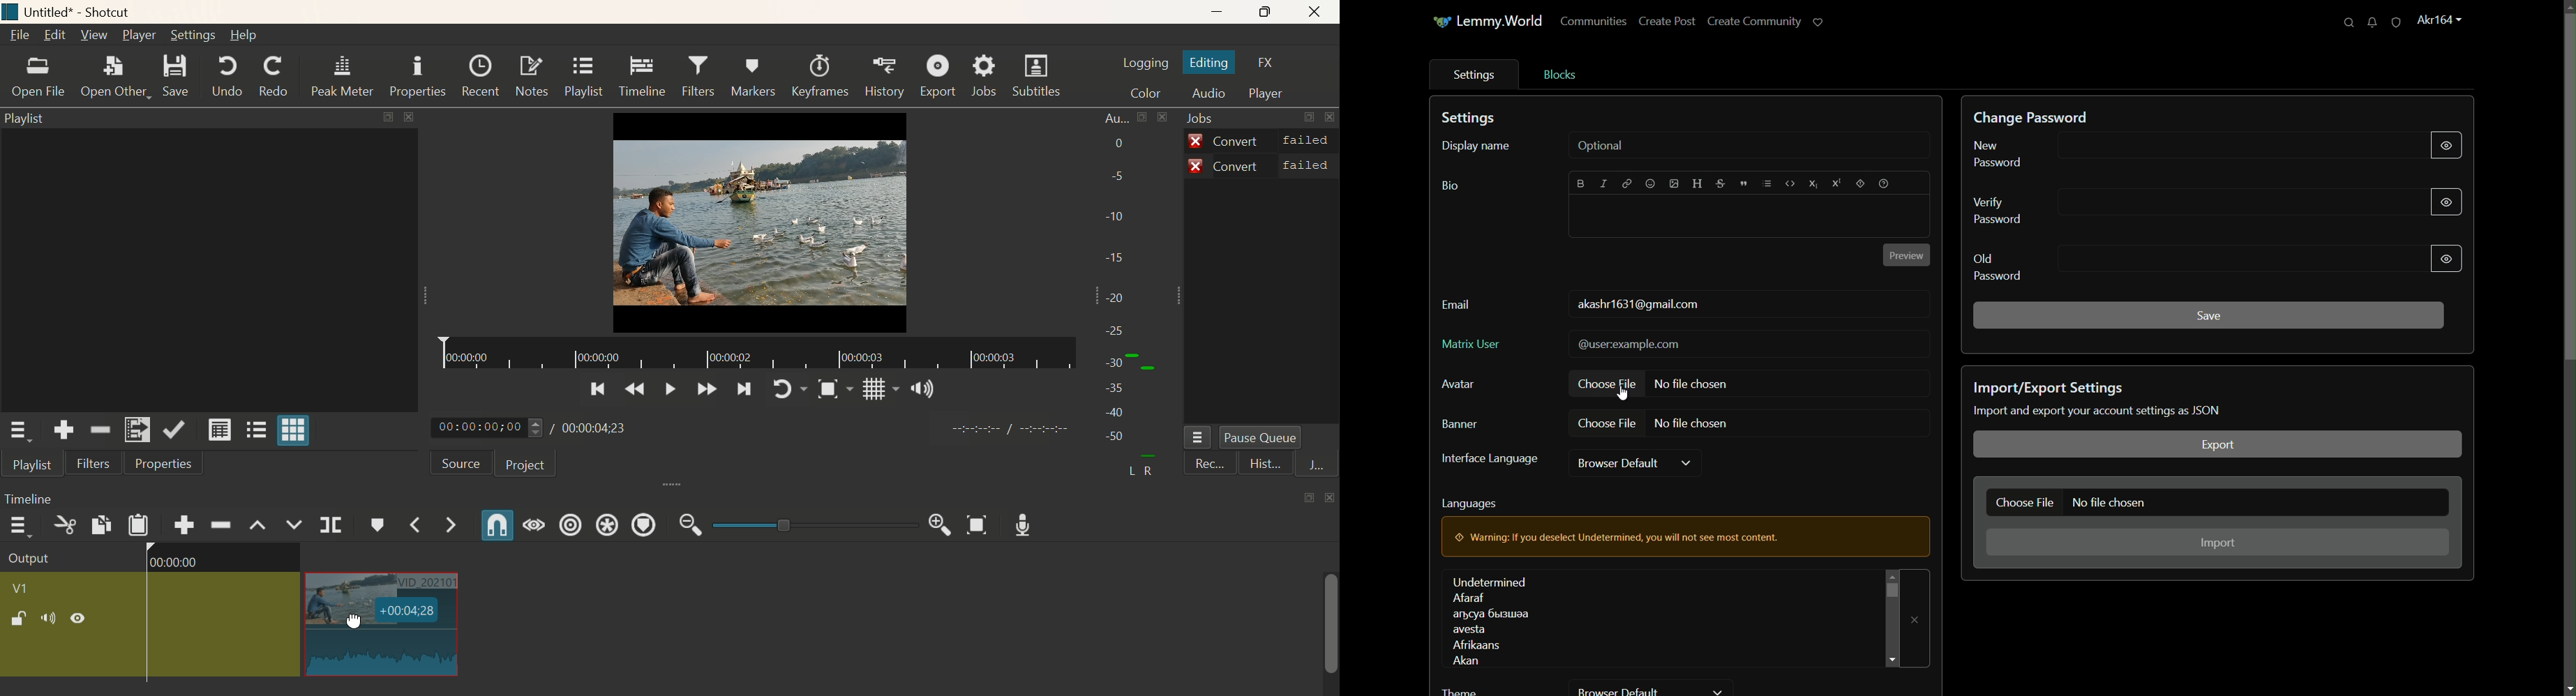 This screenshot has width=2576, height=700. What do you see at coordinates (756, 354) in the screenshot?
I see `Timeline` at bounding box center [756, 354].